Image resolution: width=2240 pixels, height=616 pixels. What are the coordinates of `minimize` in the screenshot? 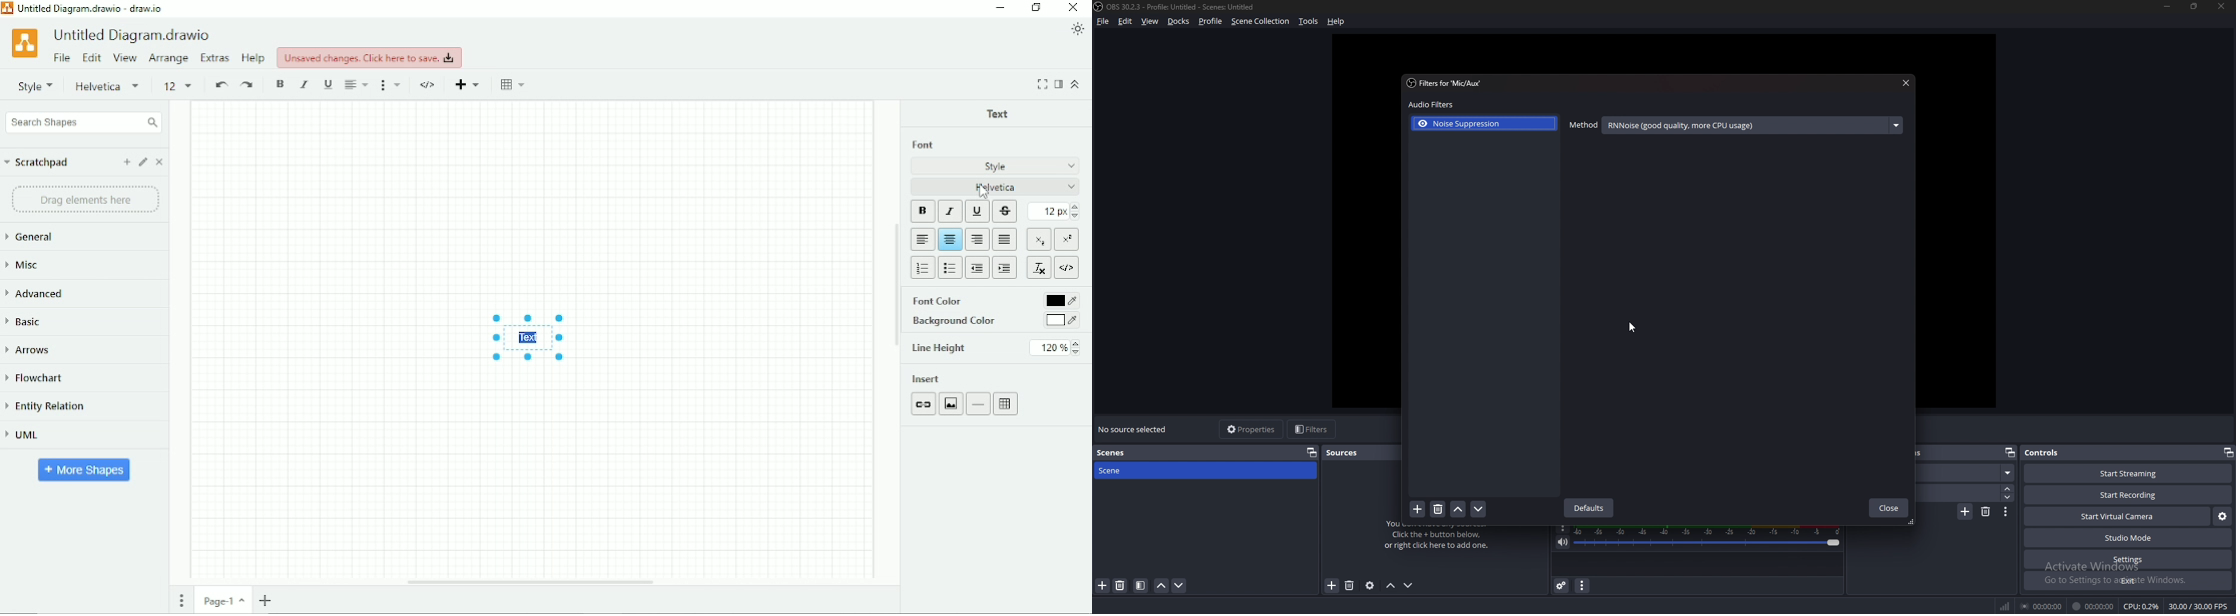 It's located at (2168, 7).